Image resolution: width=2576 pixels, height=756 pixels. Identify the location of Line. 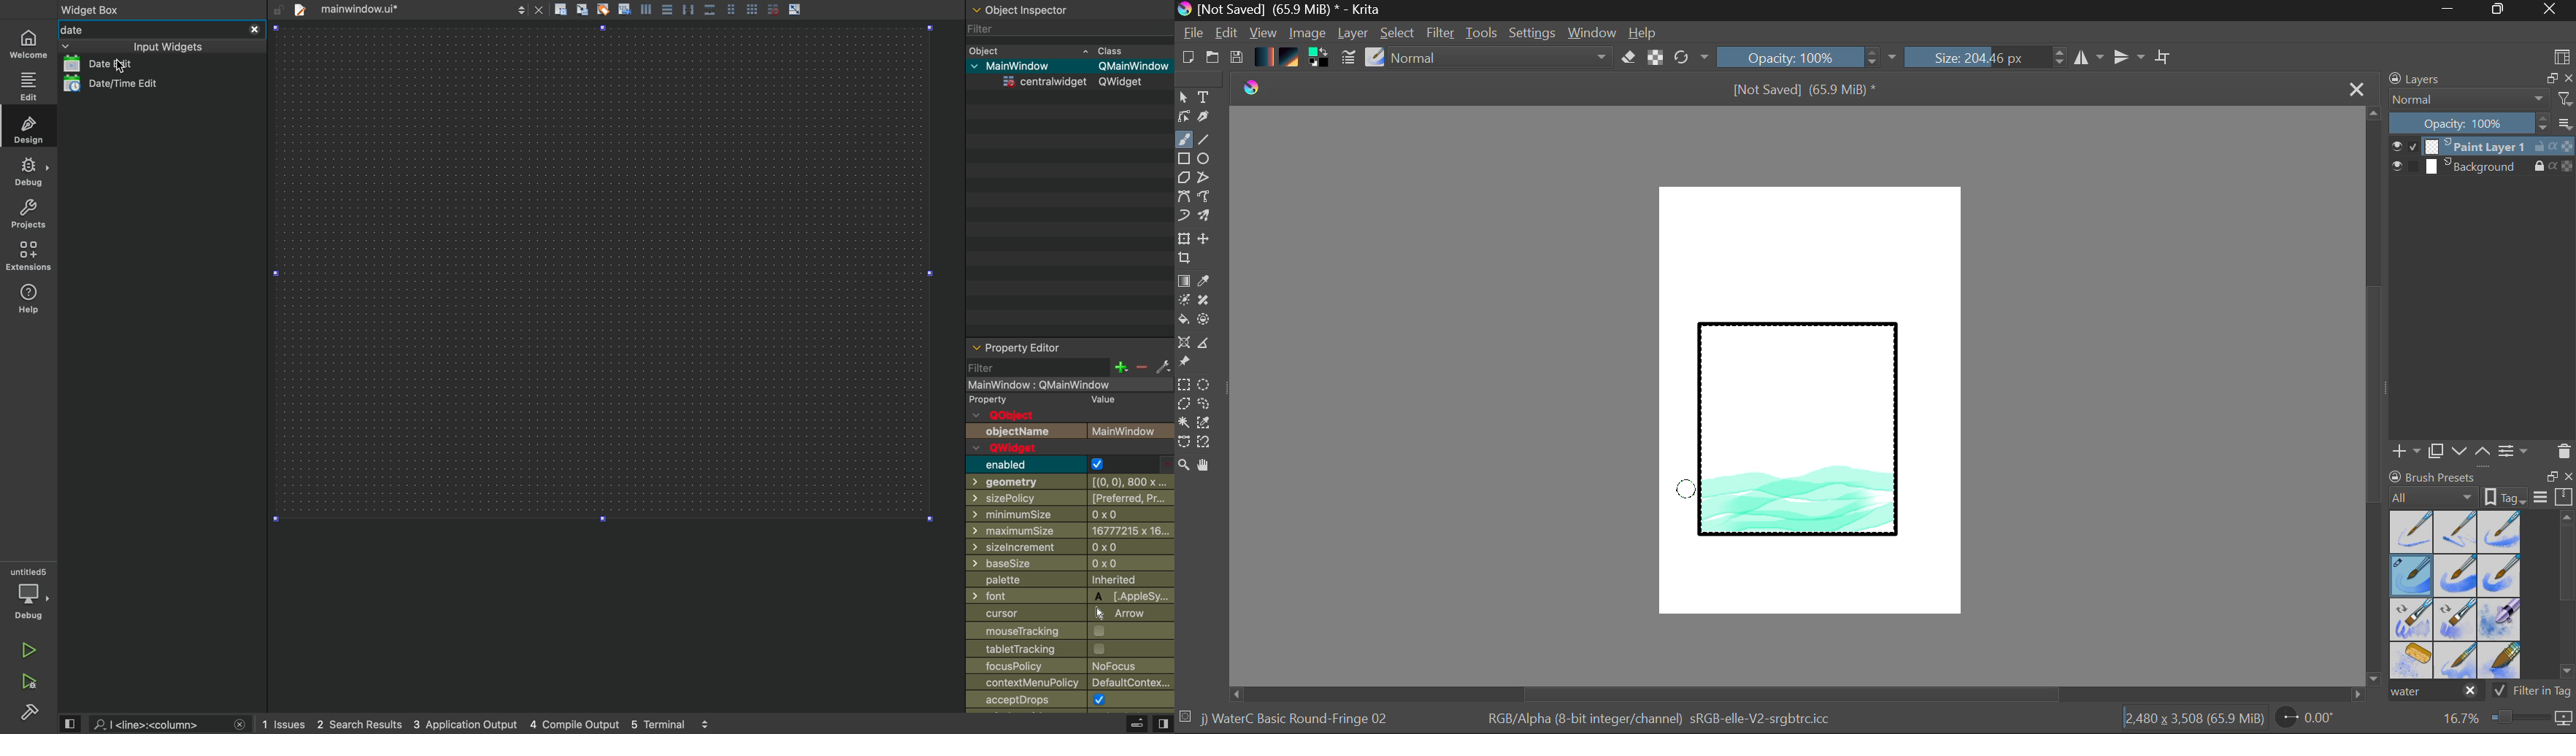
(1204, 140).